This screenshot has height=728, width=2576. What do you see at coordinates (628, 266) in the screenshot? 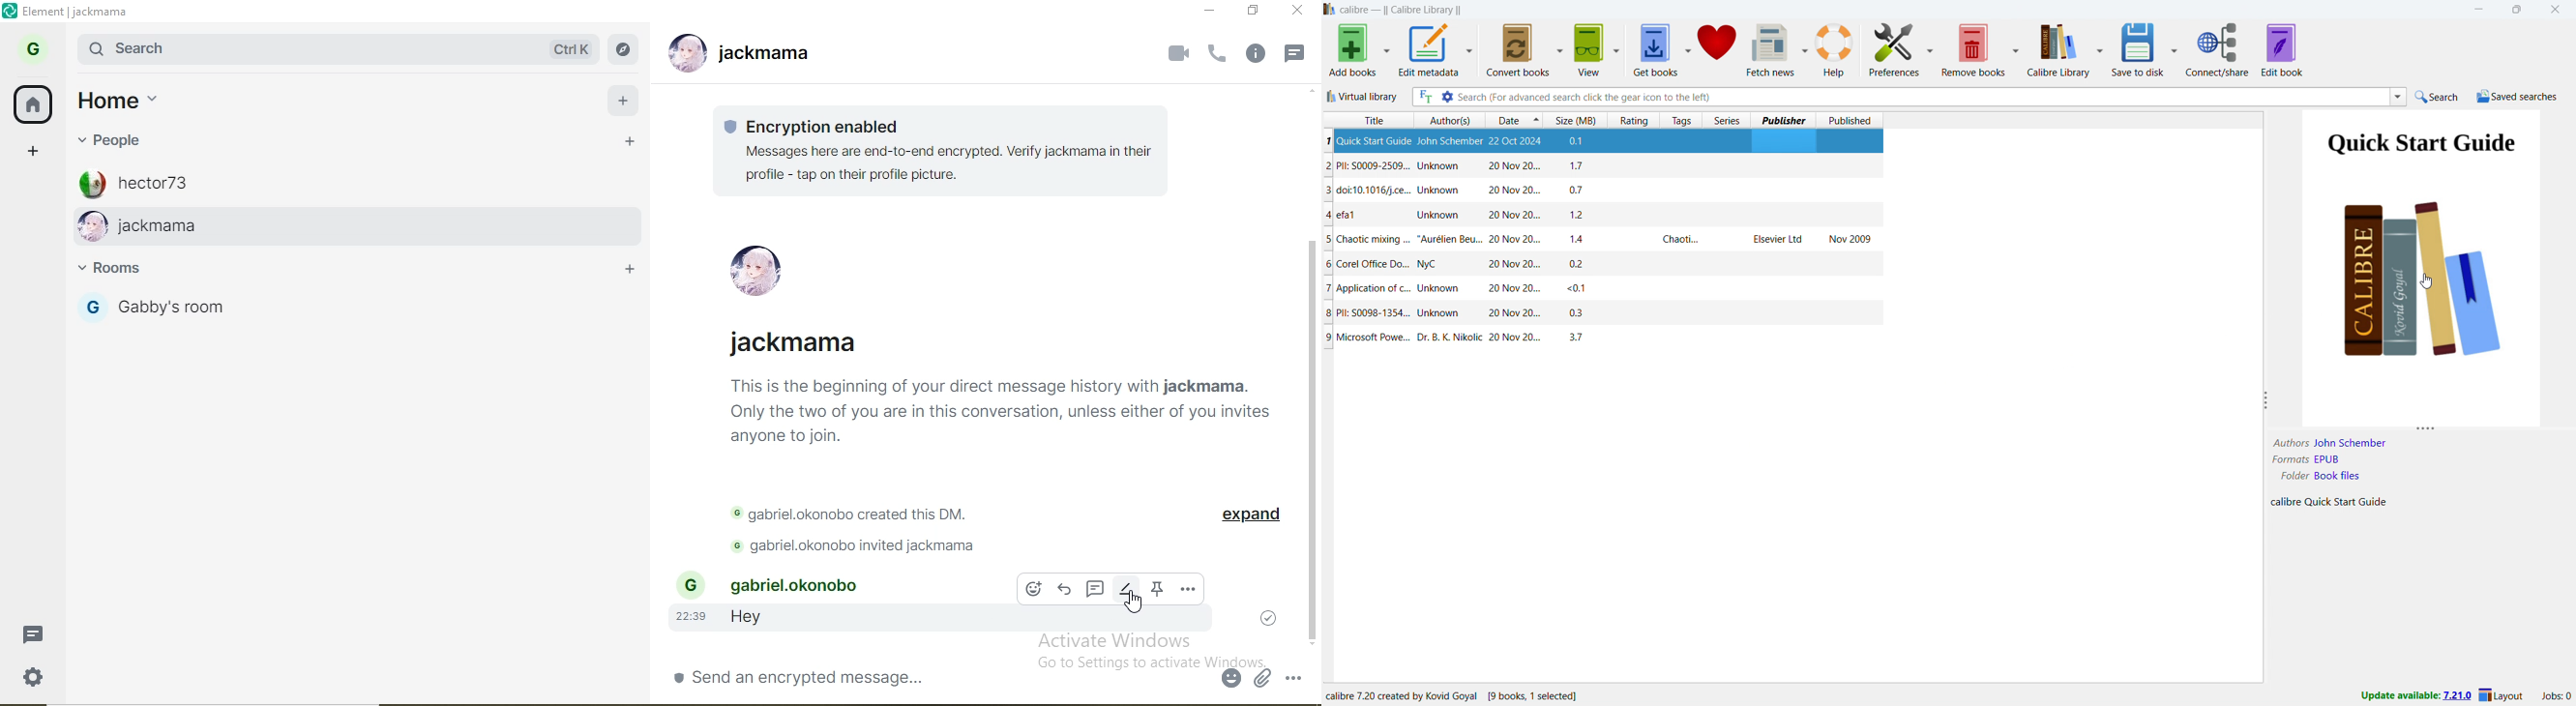
I see `add room` at bounding box center [628, 266].